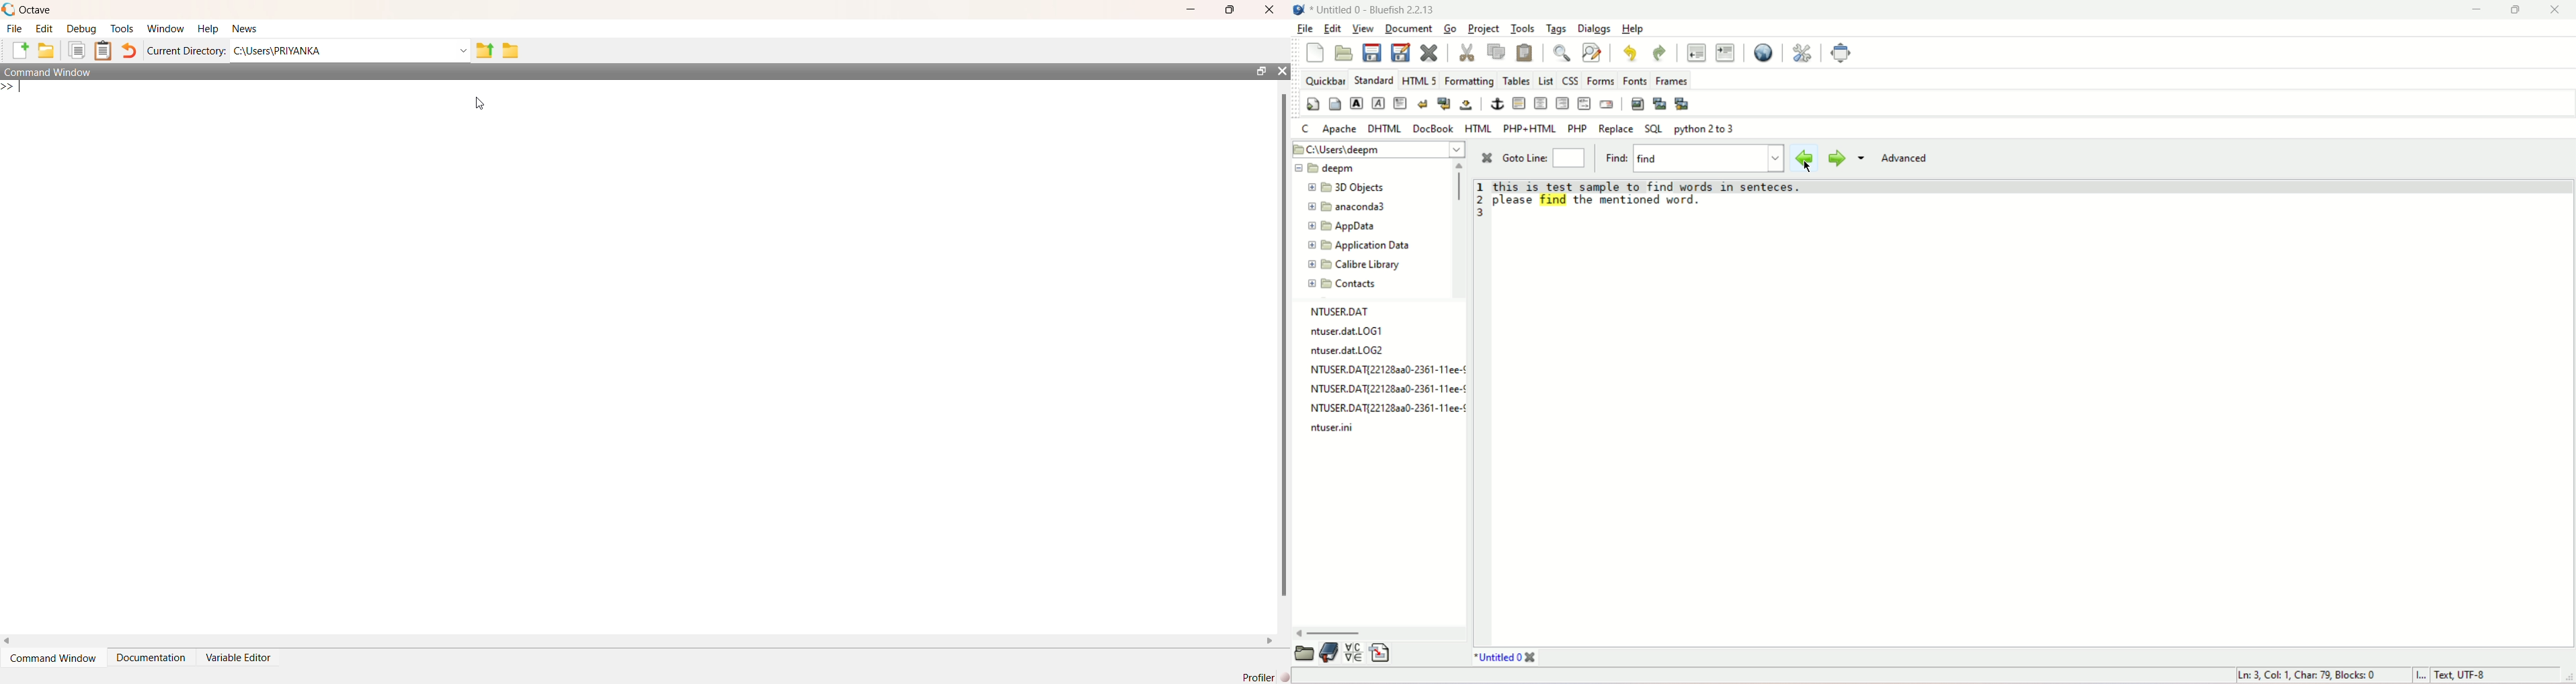  What do you see at coordinates (1583, 103) in the screenshot?
I see `HTML comment` at bounding box center [1583, 103].